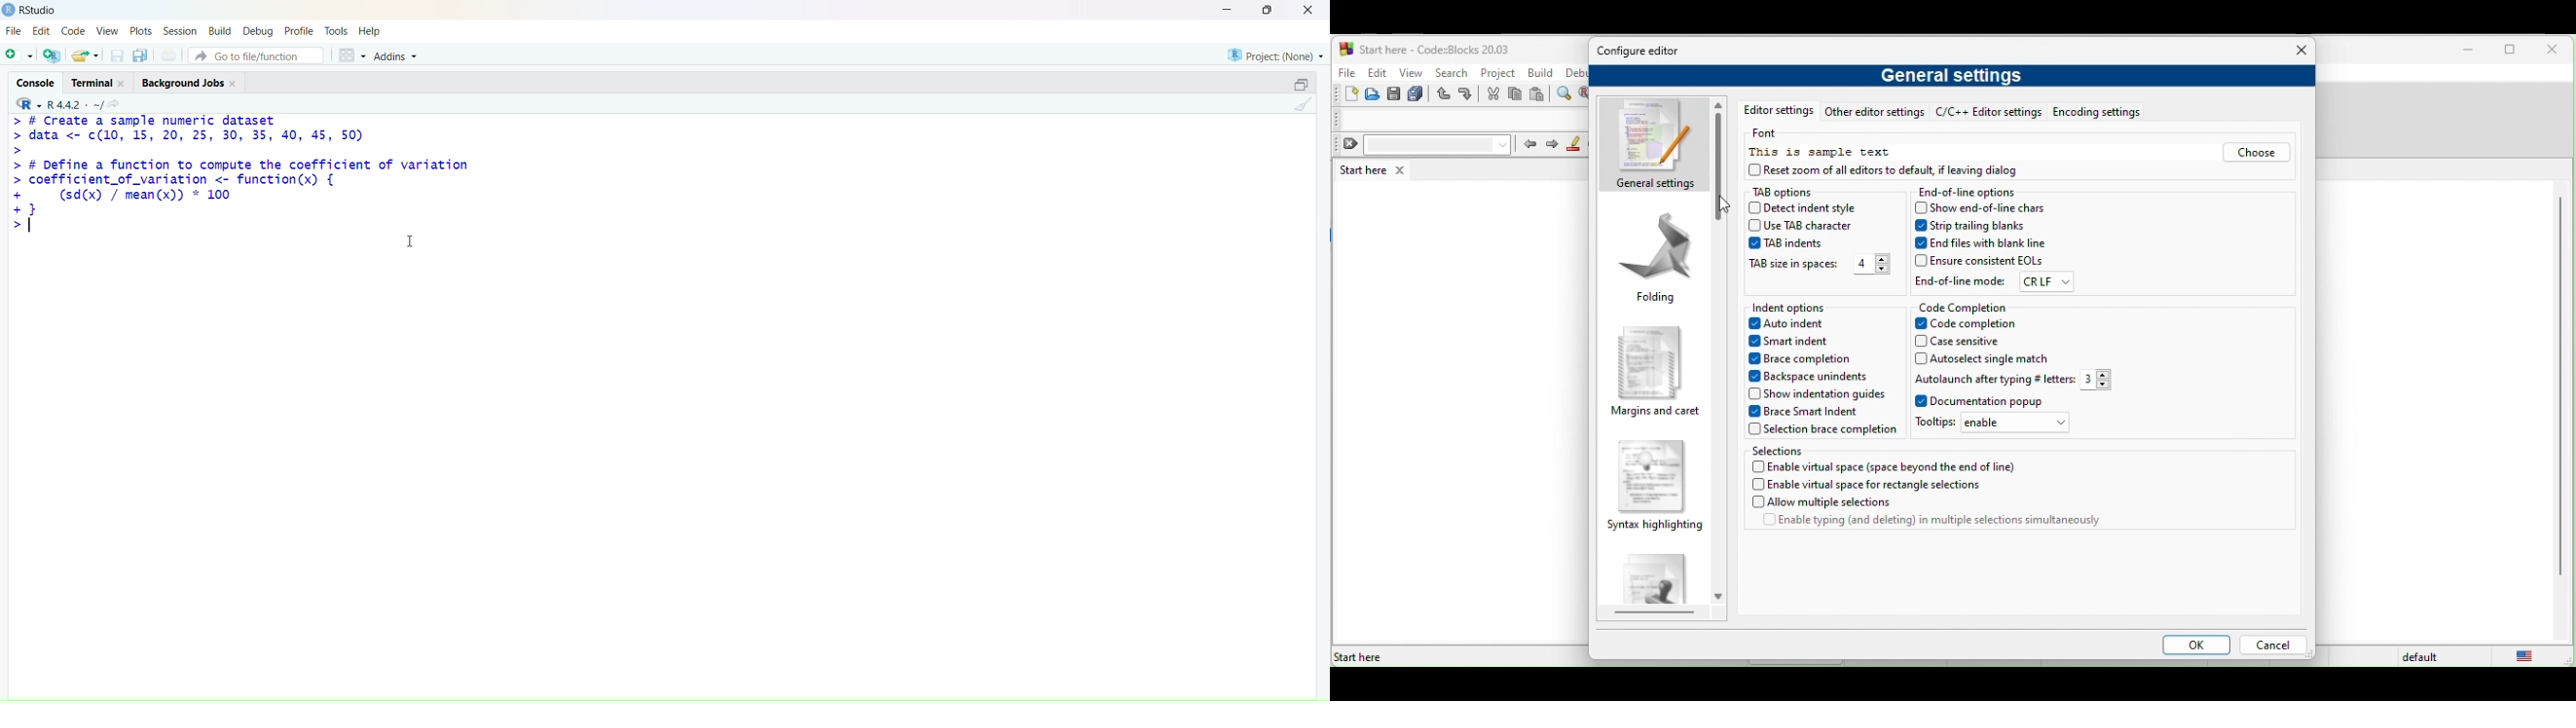 The height and width of the screenshot is (728, 2576). What do you see at coordinates (1806, 226) in the screenshot?
I see `use tab character` at bounding box center [1806, 226].